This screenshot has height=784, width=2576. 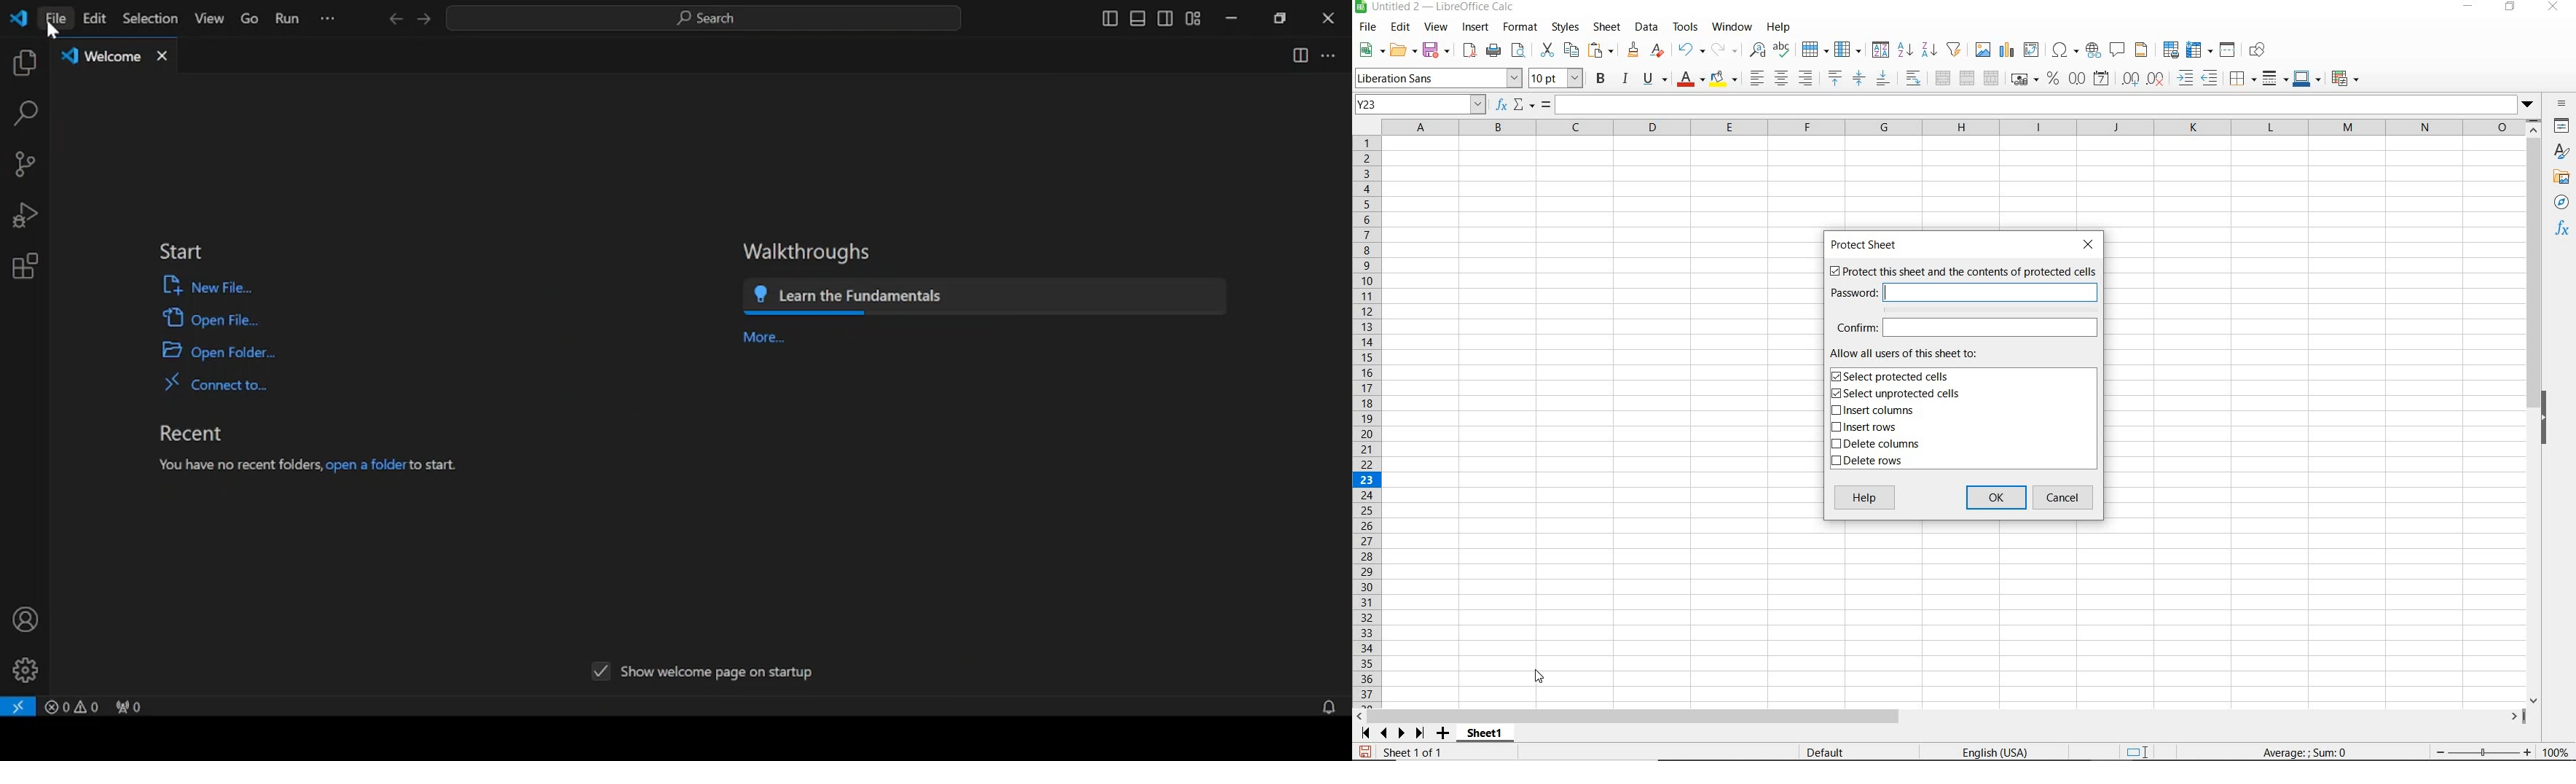 What do you see at coordinates (2561, 127) in the screenshot?
I see `PROPERTIES` at bounding box center [2561, 127].